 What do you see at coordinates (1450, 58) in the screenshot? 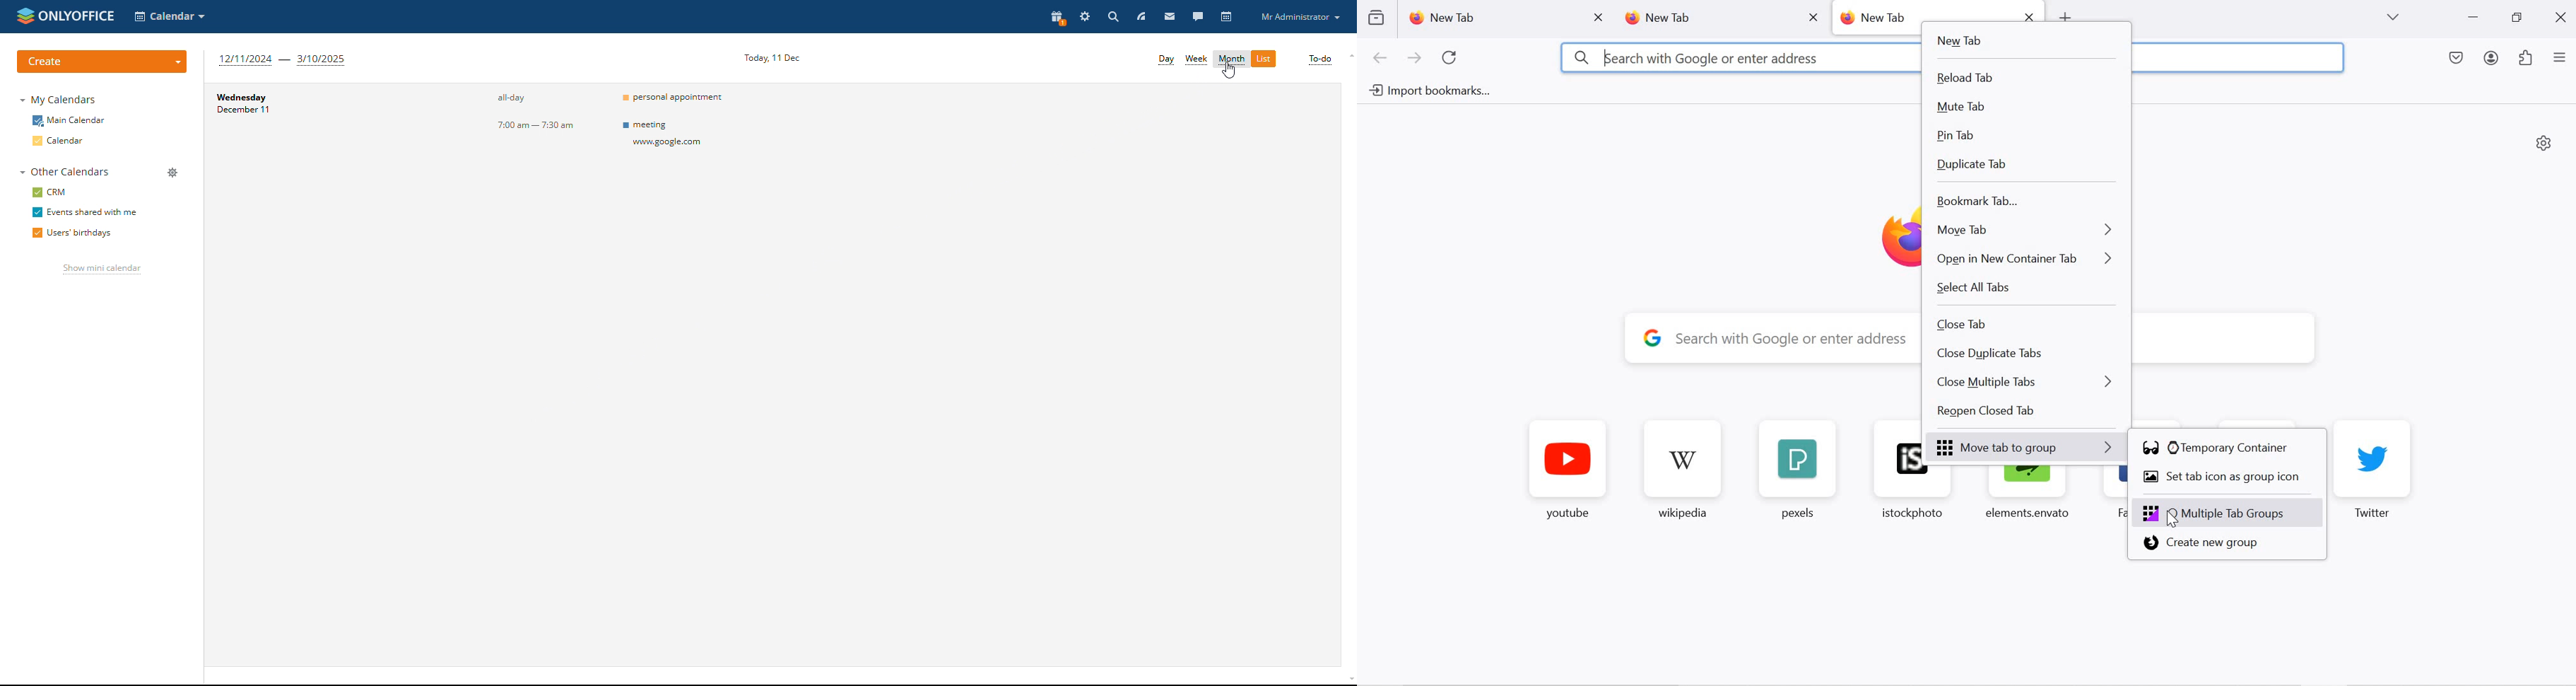
I see `refresh` at bounding box center [1450, 58].